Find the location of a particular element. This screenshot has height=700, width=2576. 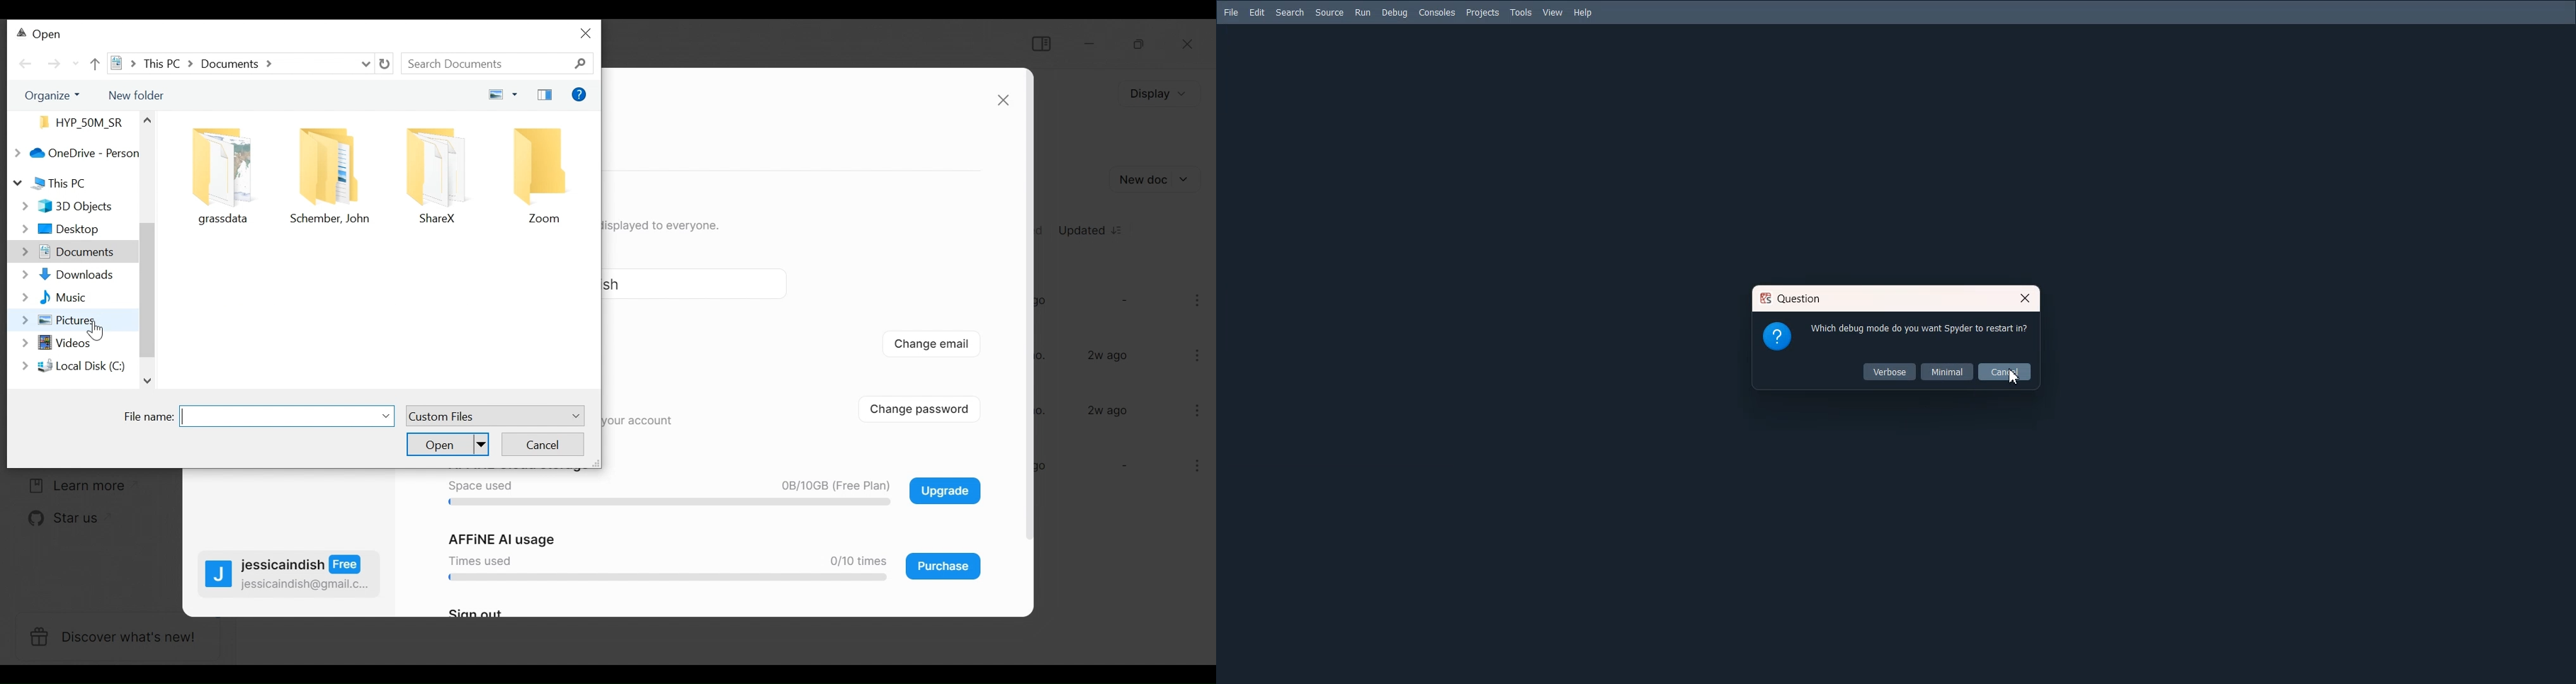

cursor is located at coordinates (2016, 380).